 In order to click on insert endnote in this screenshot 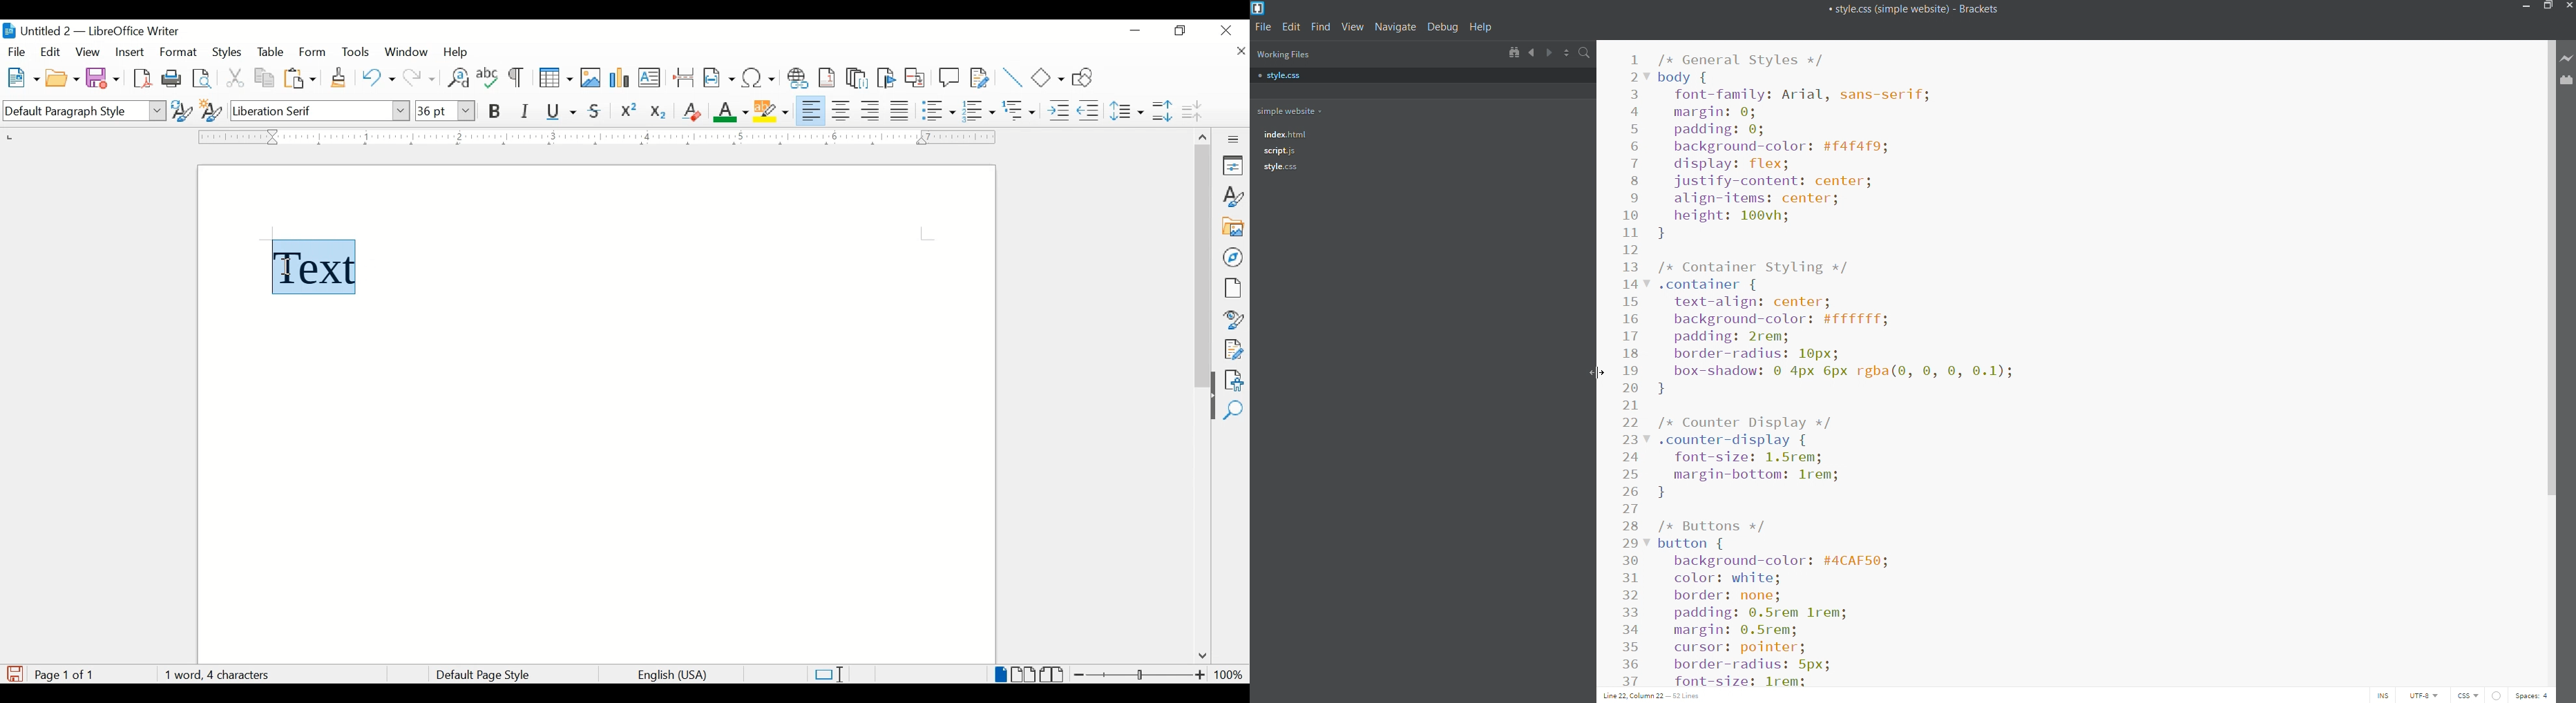, I will do `click(858, 78)`.